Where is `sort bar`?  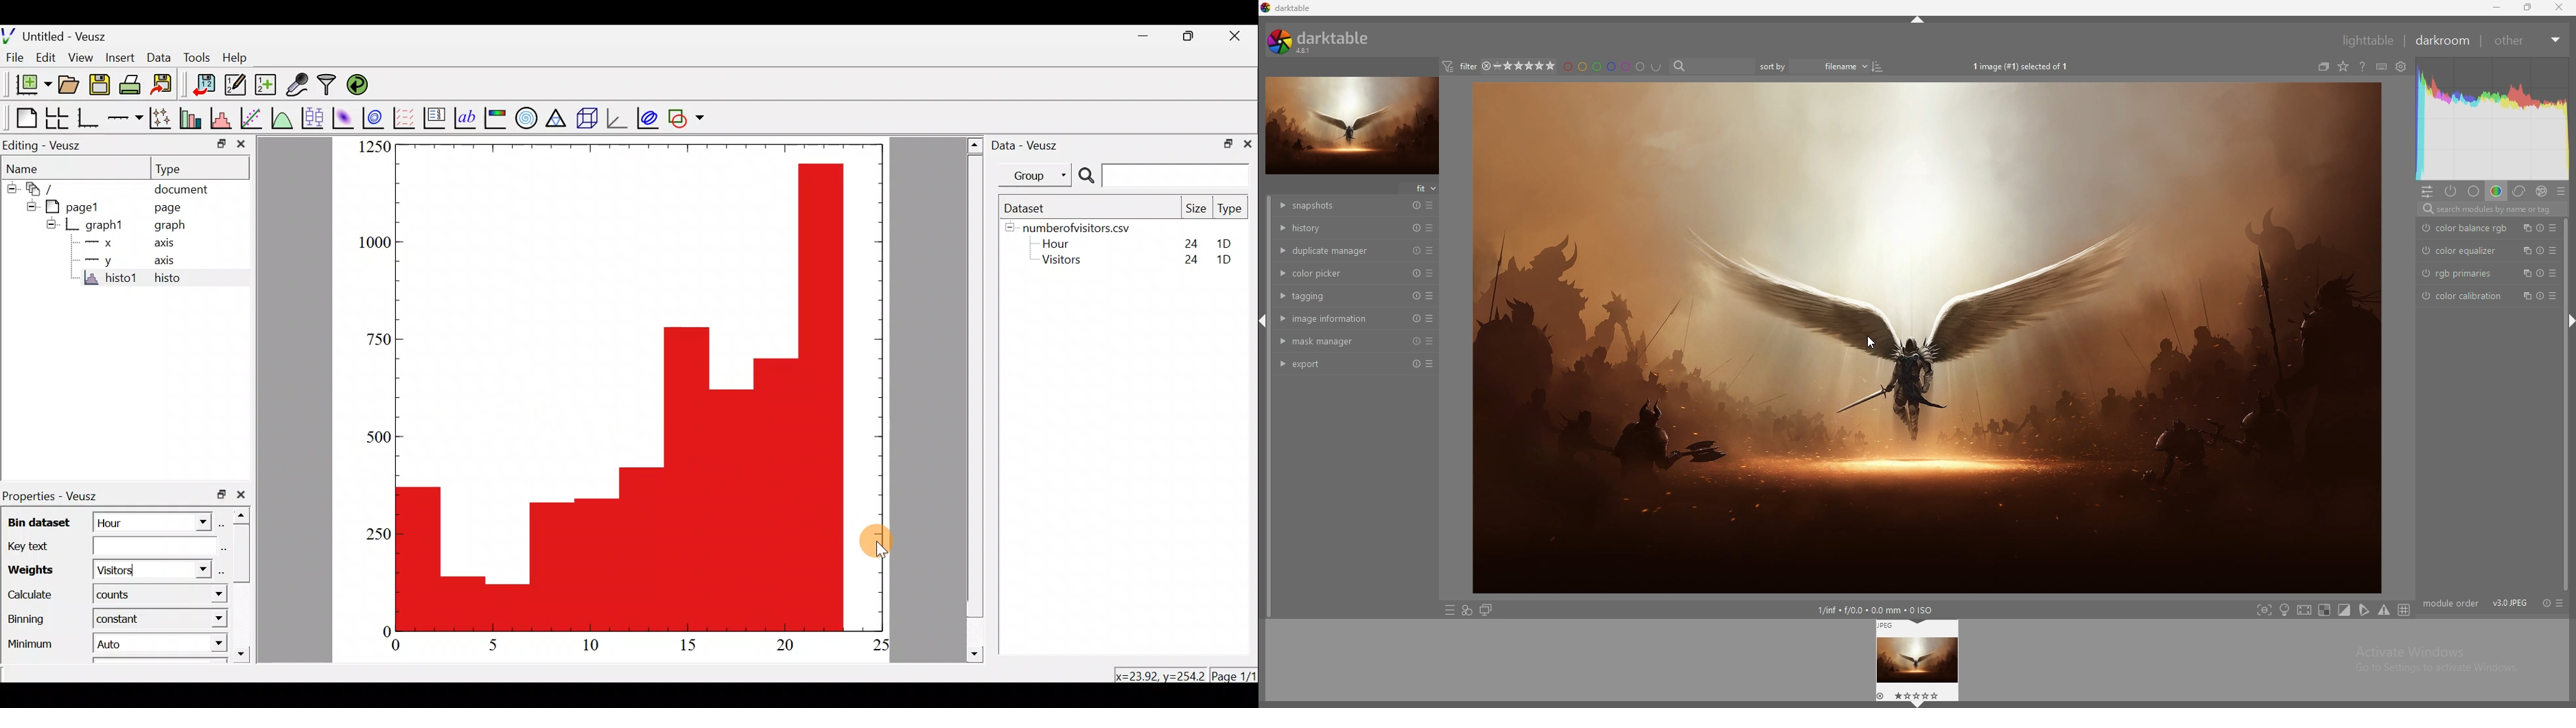
sort bar is located at coordinates (1773, 67).